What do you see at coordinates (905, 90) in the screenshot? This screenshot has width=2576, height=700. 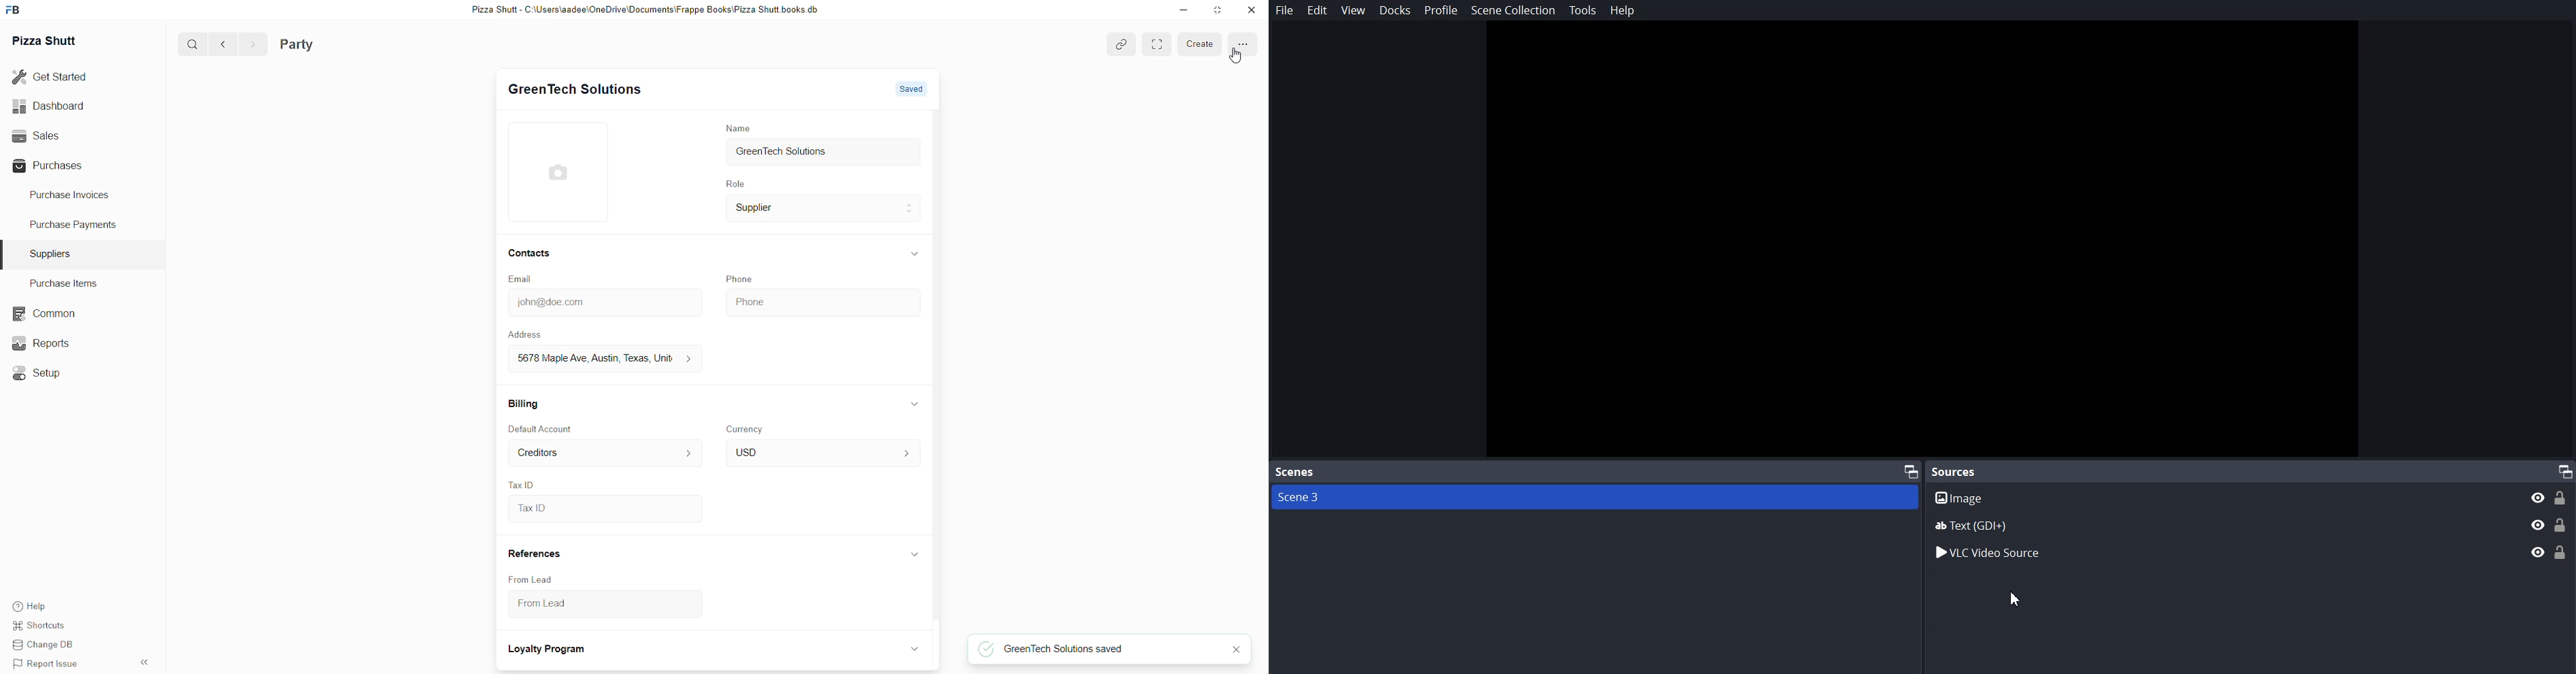 I see `not Saved` at bounding box center [905, 90].